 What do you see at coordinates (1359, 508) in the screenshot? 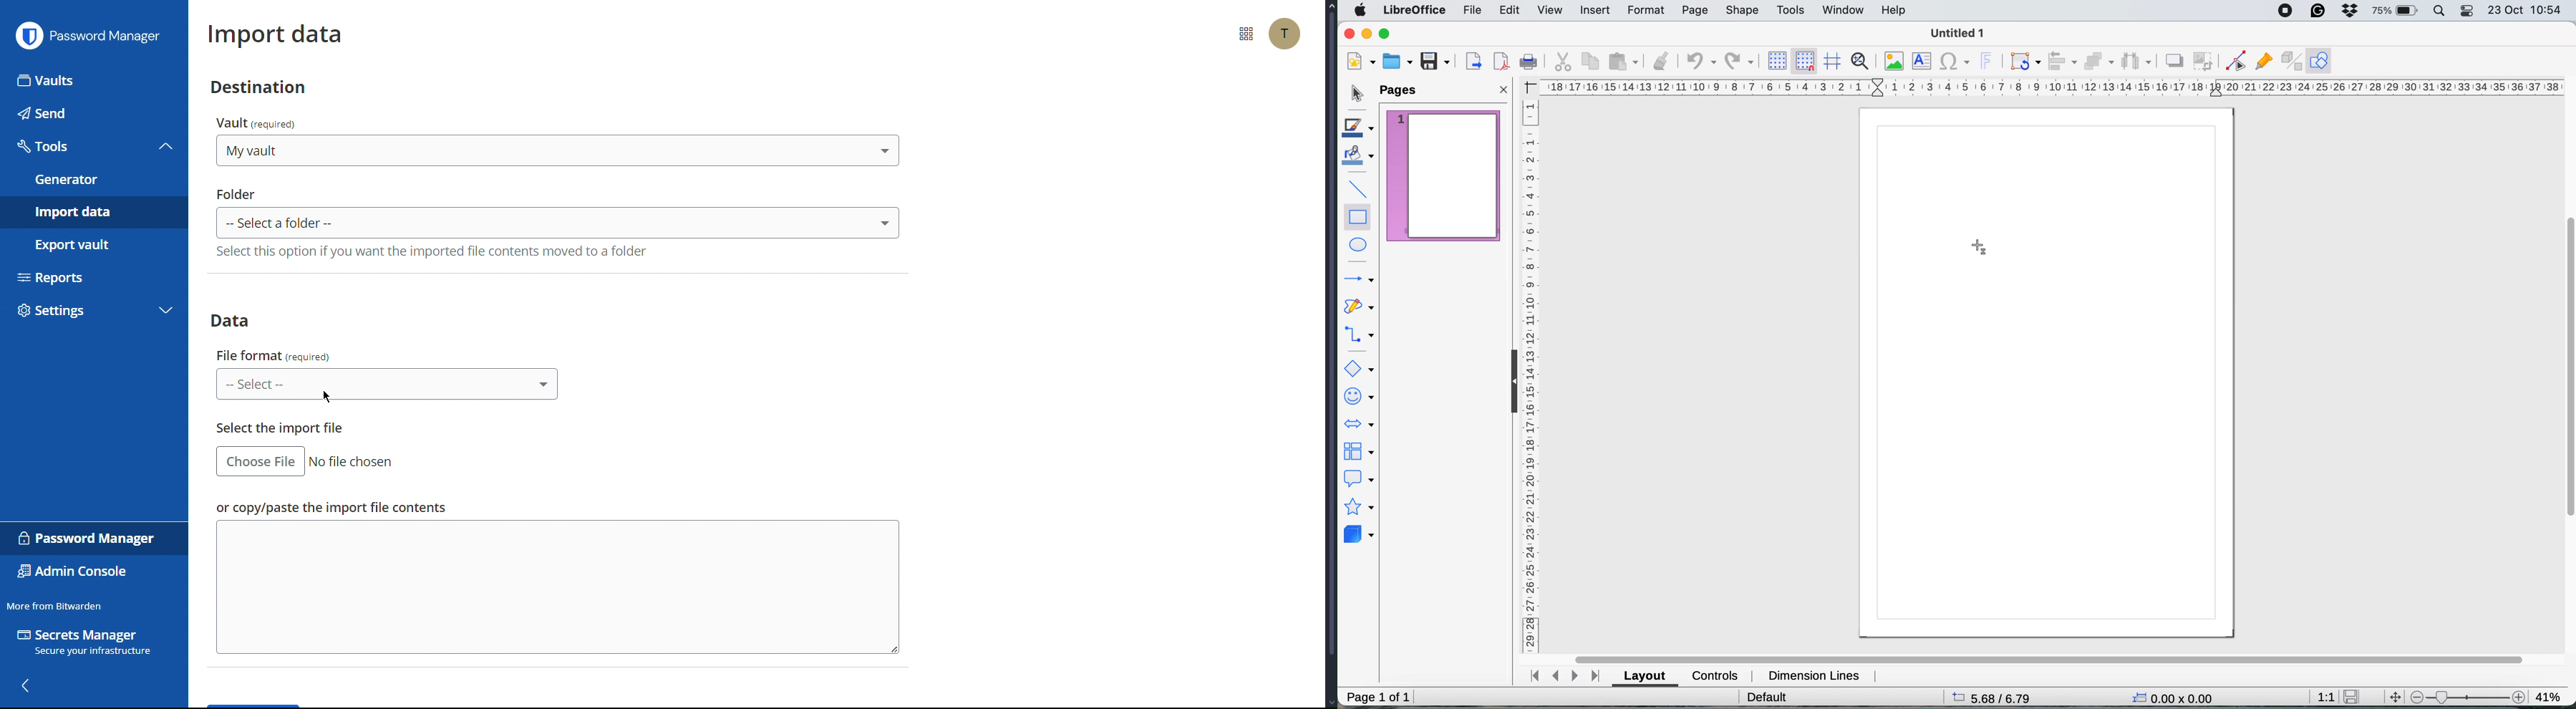
I see `stars and banners` at bounding box center [1359, 508].